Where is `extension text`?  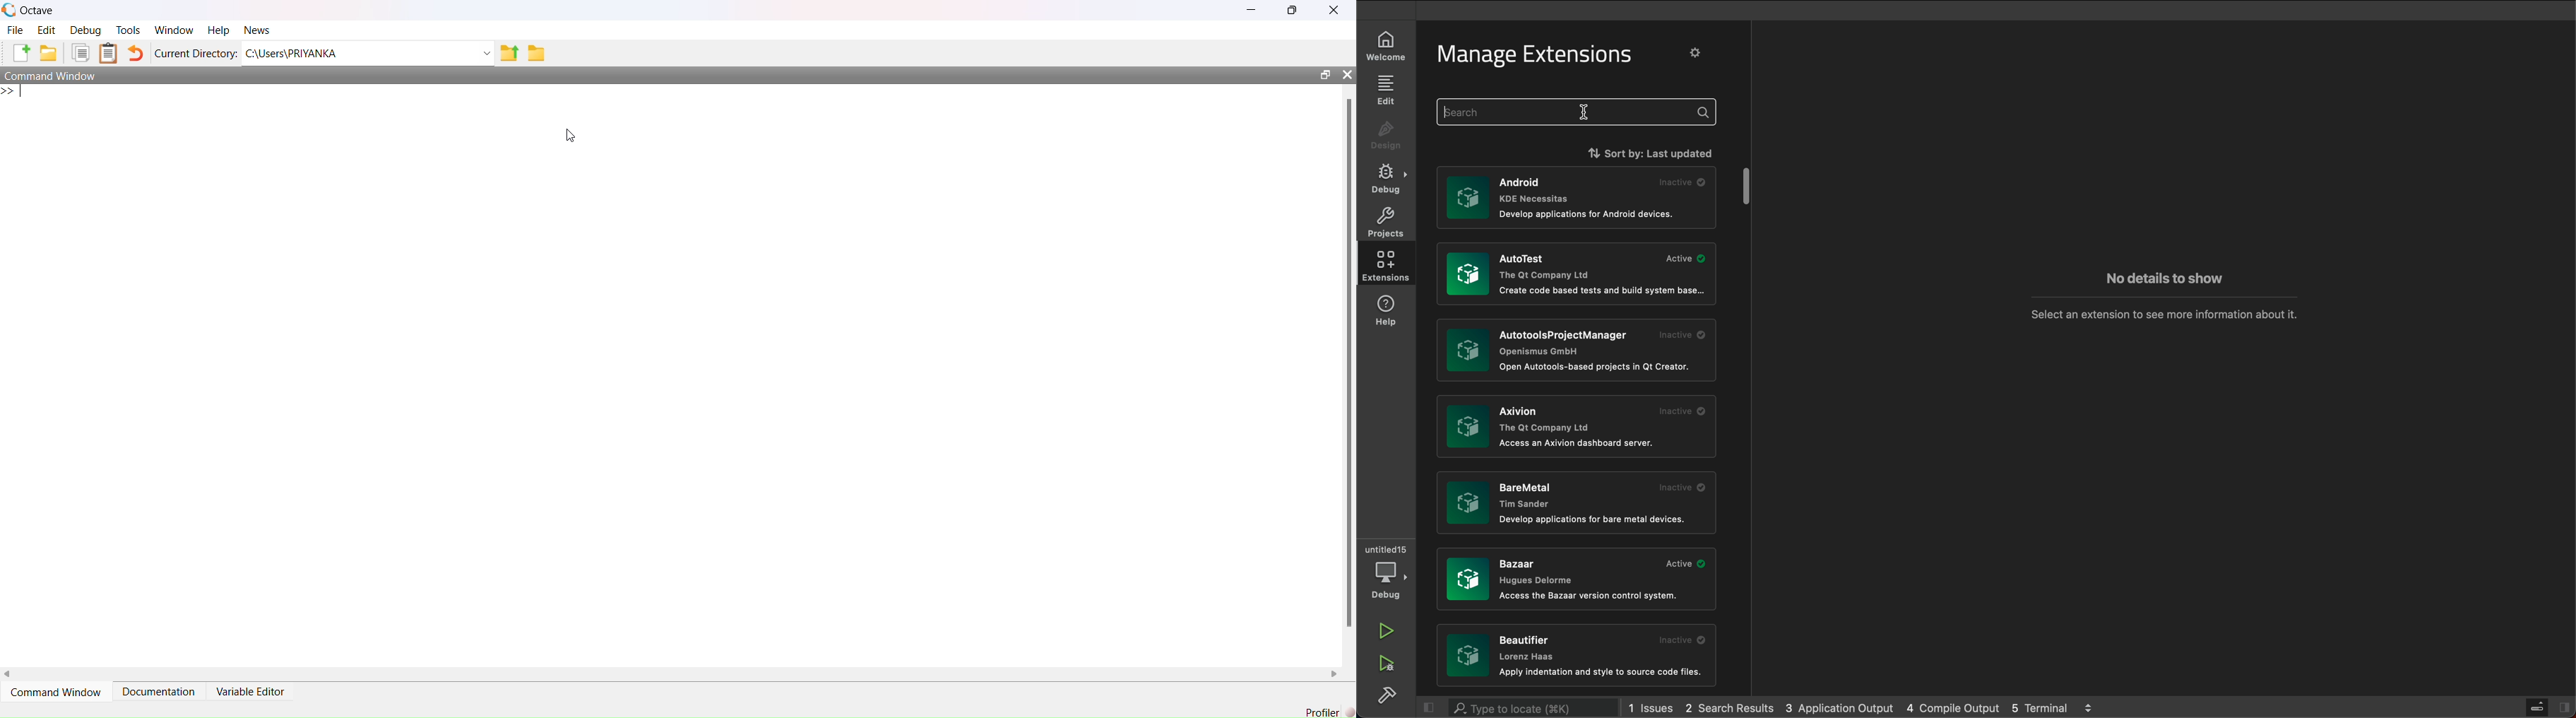
extension text is located at coordinates (1543, 188).